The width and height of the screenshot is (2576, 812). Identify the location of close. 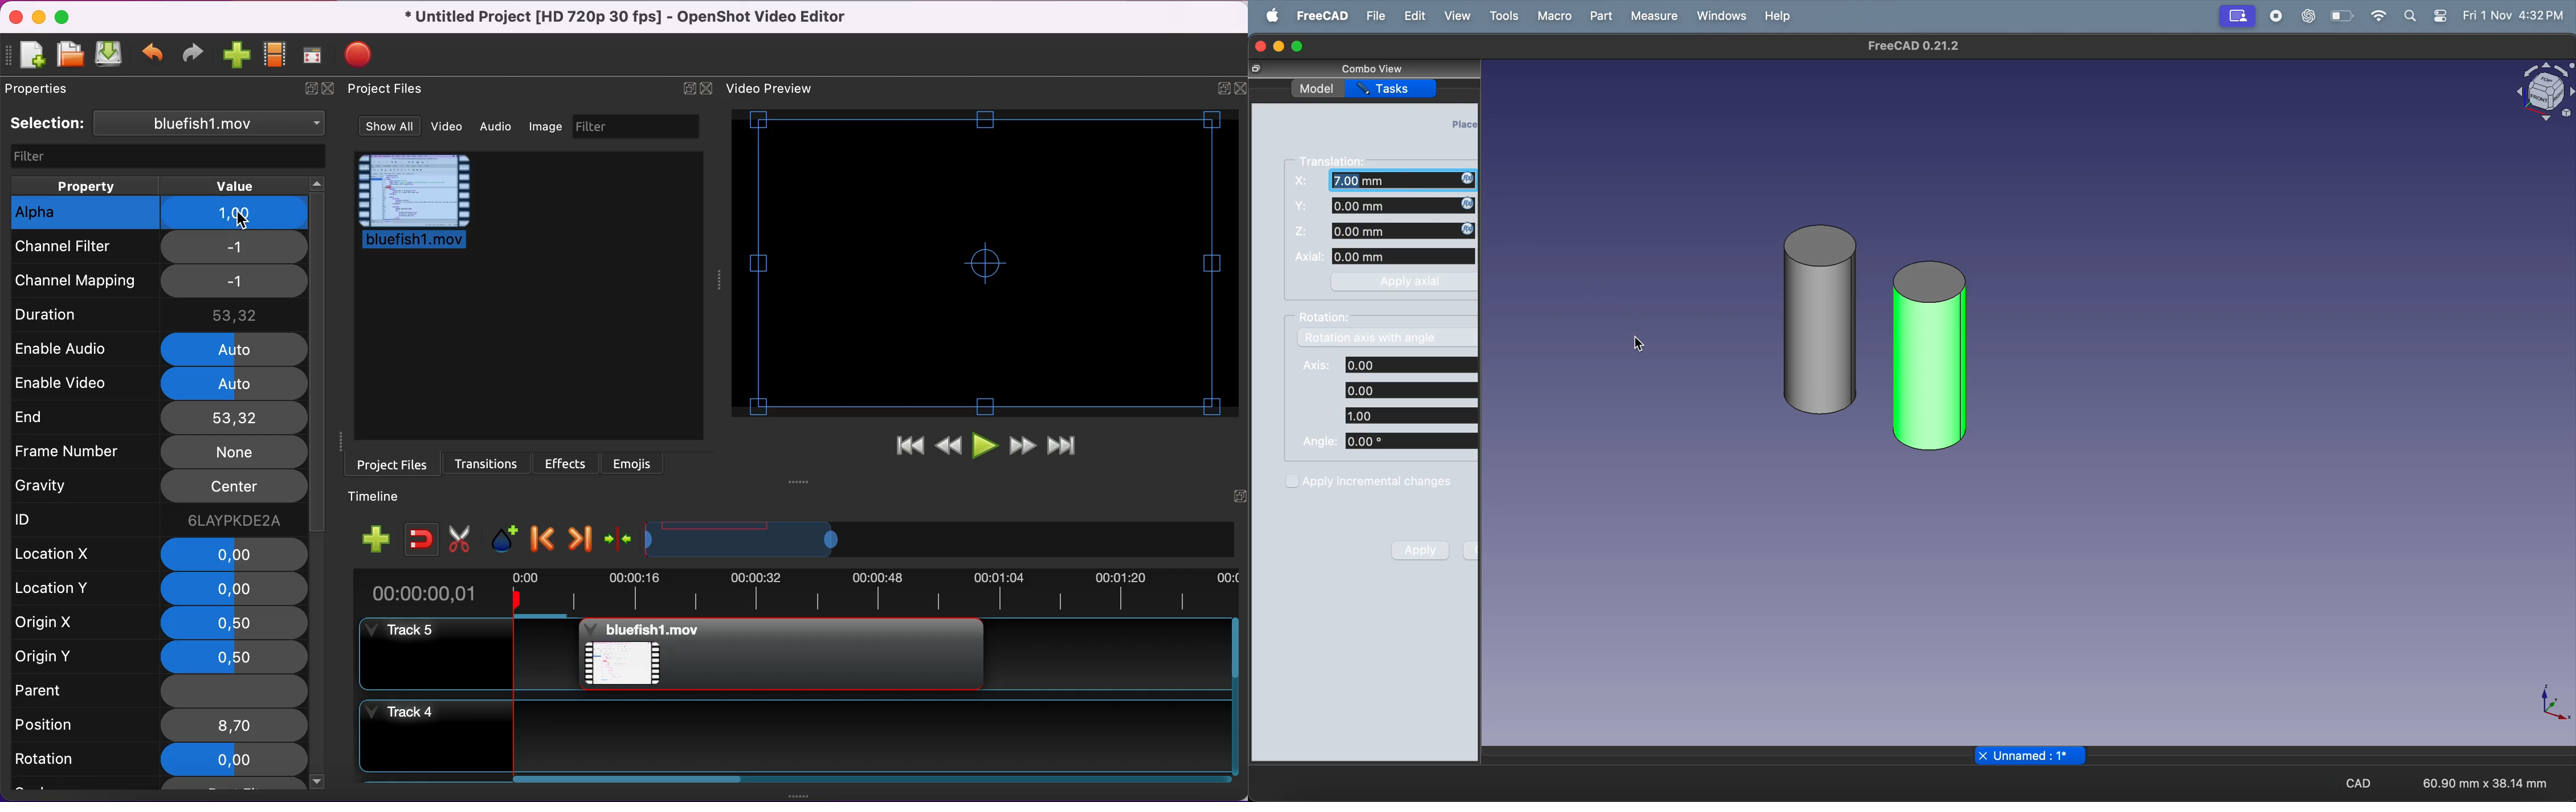
(1983, 755).